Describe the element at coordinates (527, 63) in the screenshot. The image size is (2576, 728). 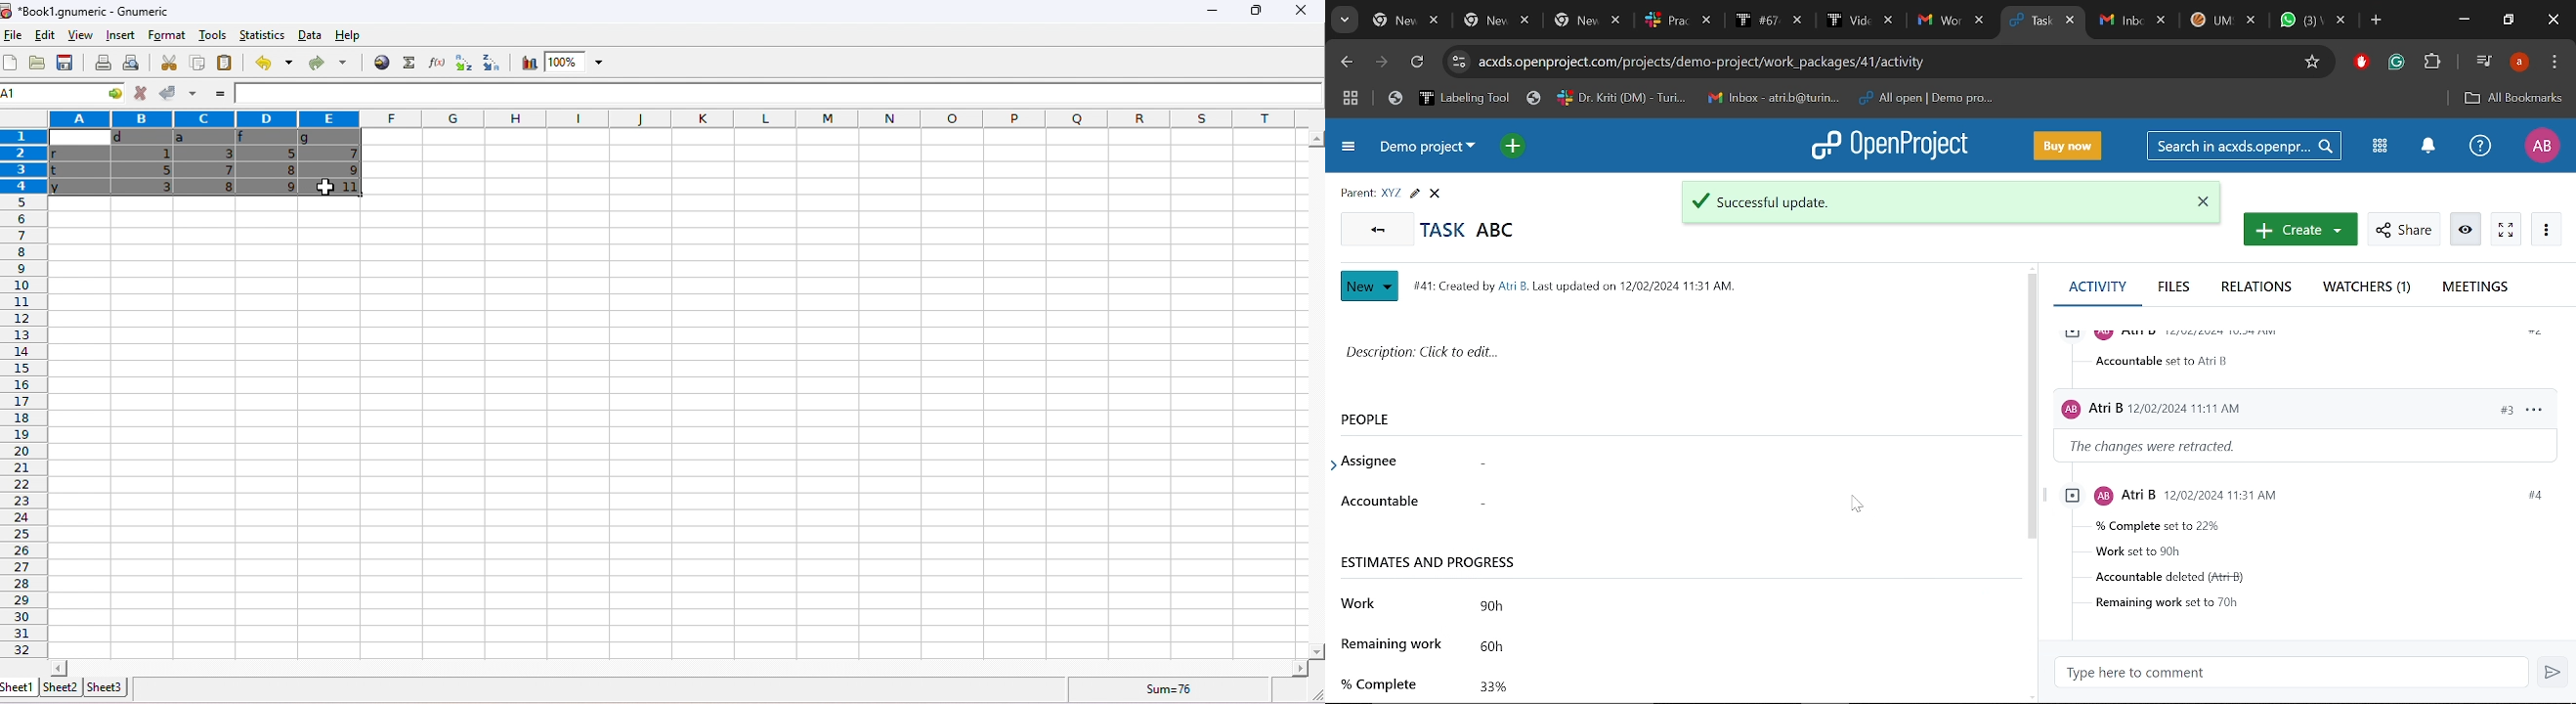
I see `chart` at that location.